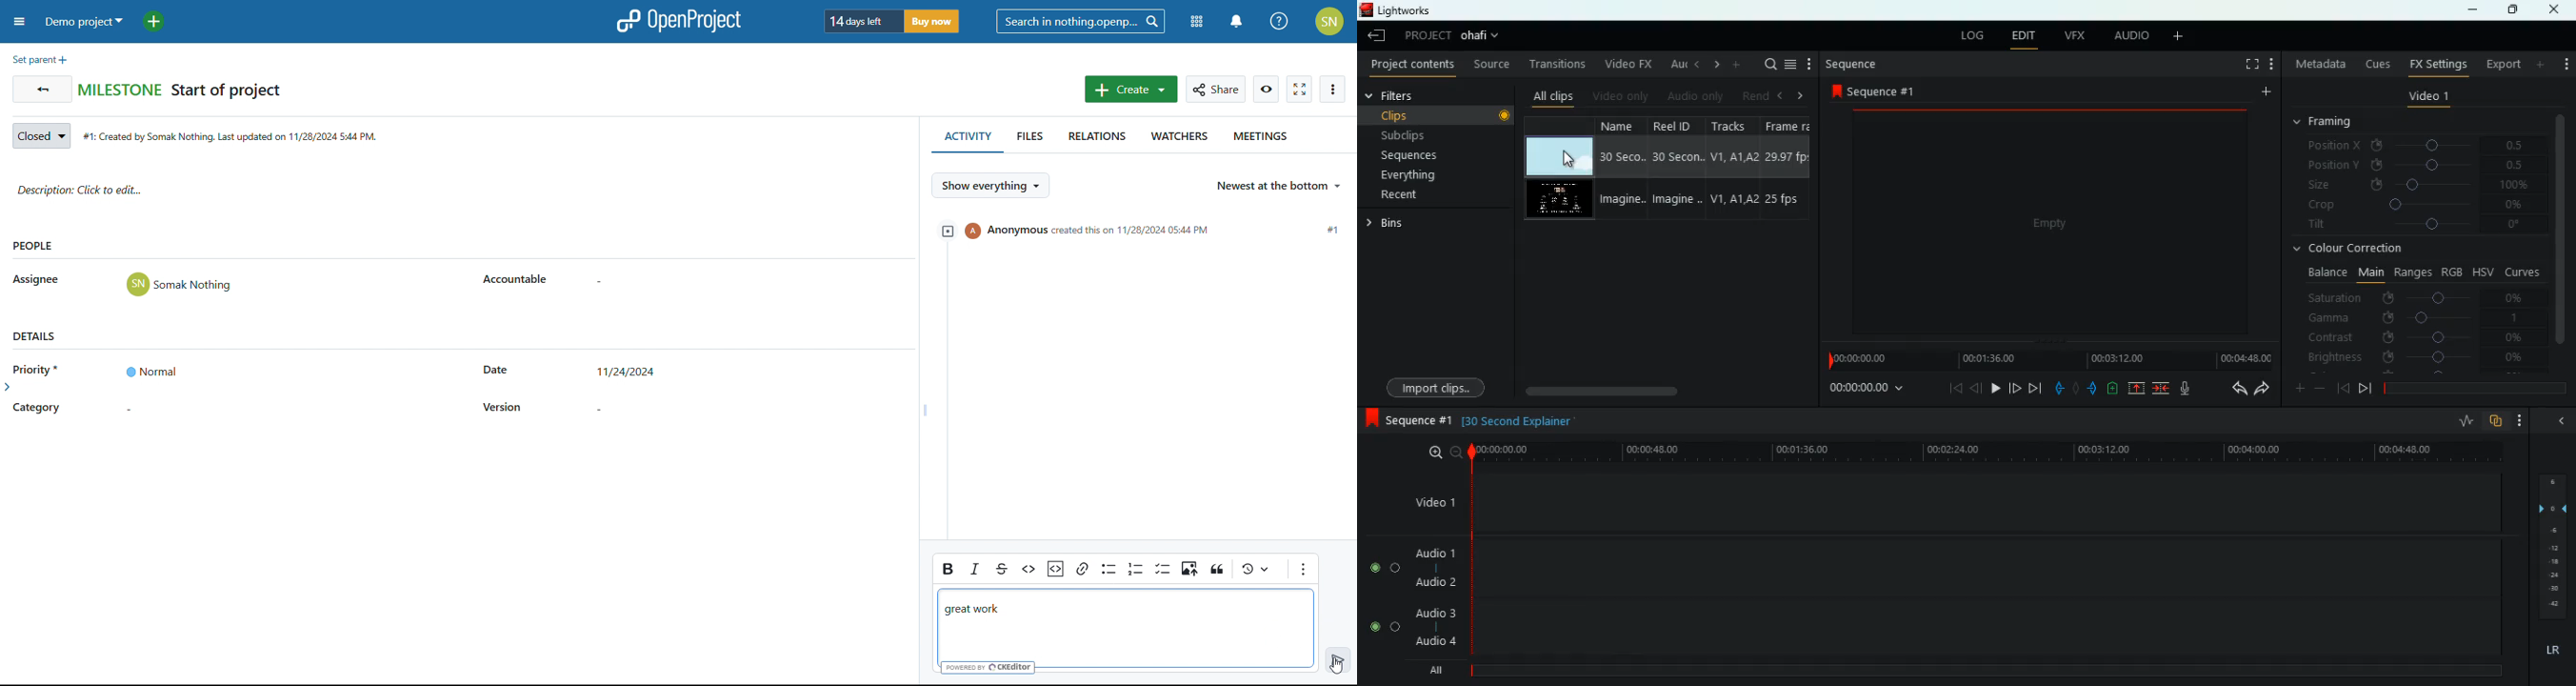 This screenshot has height=700, width=2576. What do you see at coordinates (1550, 97) in the screenshot?
I see `all clips` at bounding box center [1550, 97].